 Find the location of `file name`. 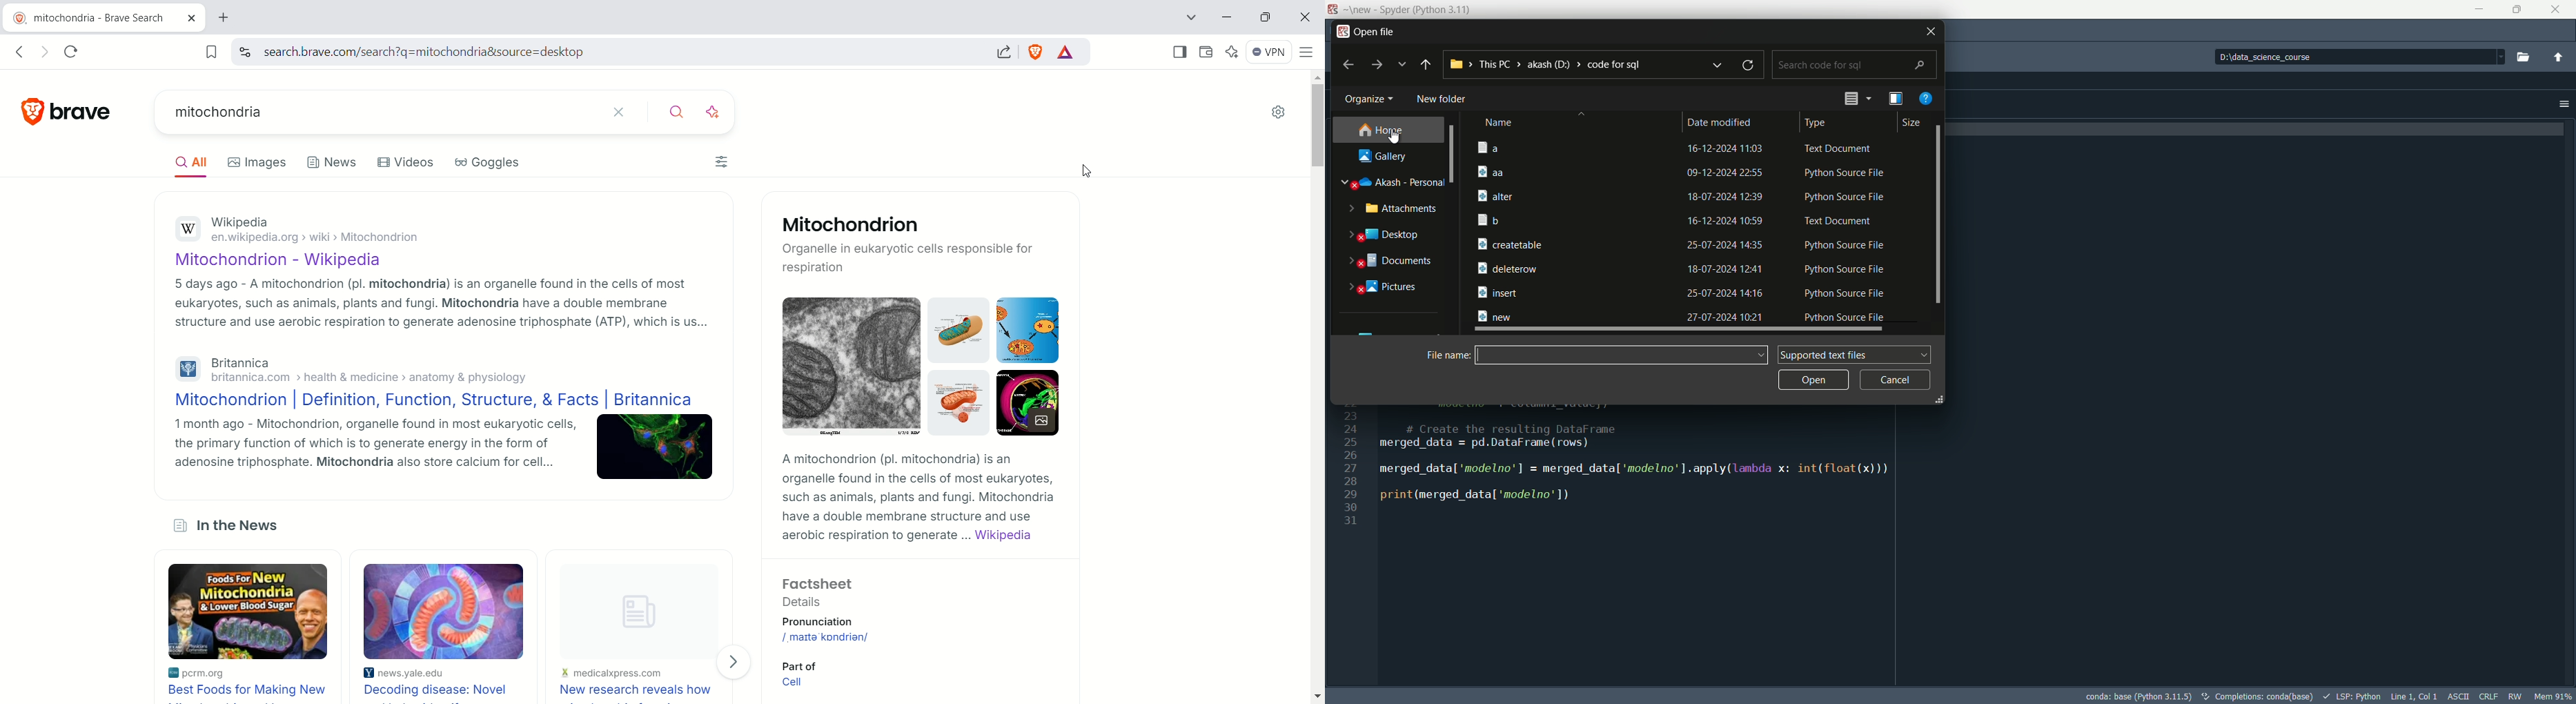

file name is located at coordinates (1568, 194).